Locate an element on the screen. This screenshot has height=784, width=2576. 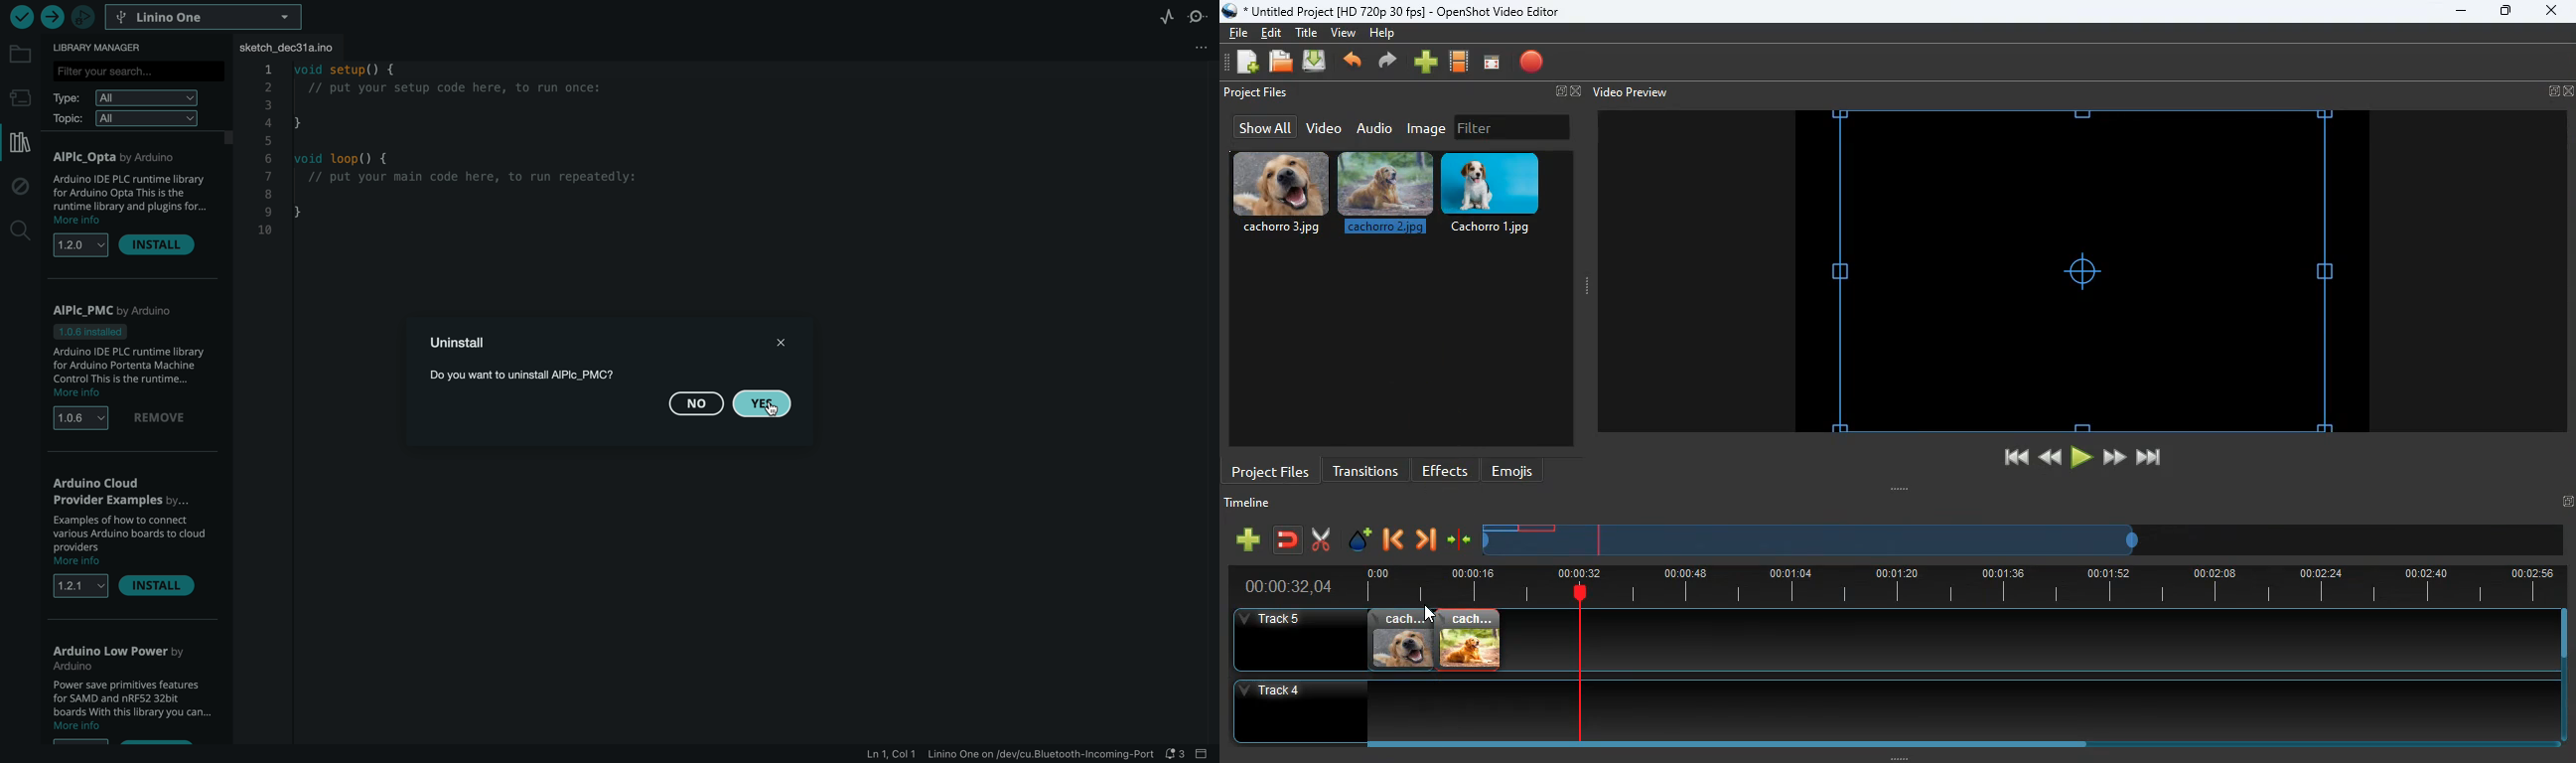
timeline is located at coordinates (1252, 506).